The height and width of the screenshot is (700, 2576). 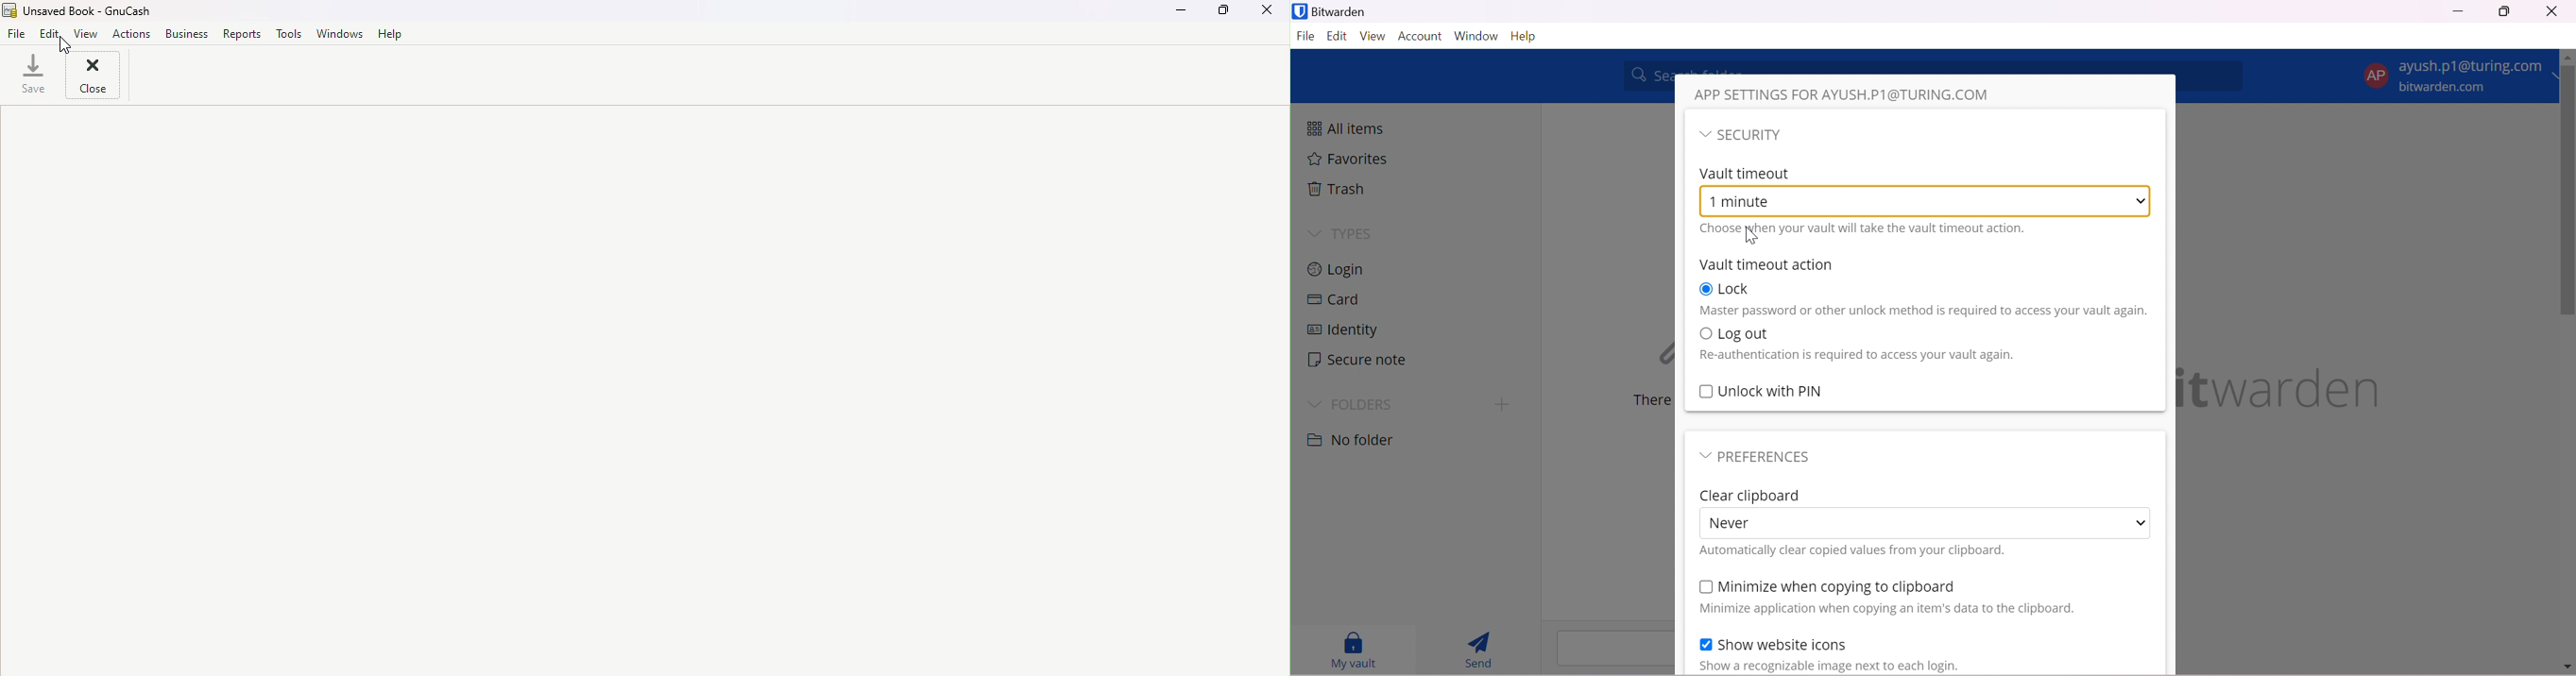 I want to click on View, so click(x=91, y=33).